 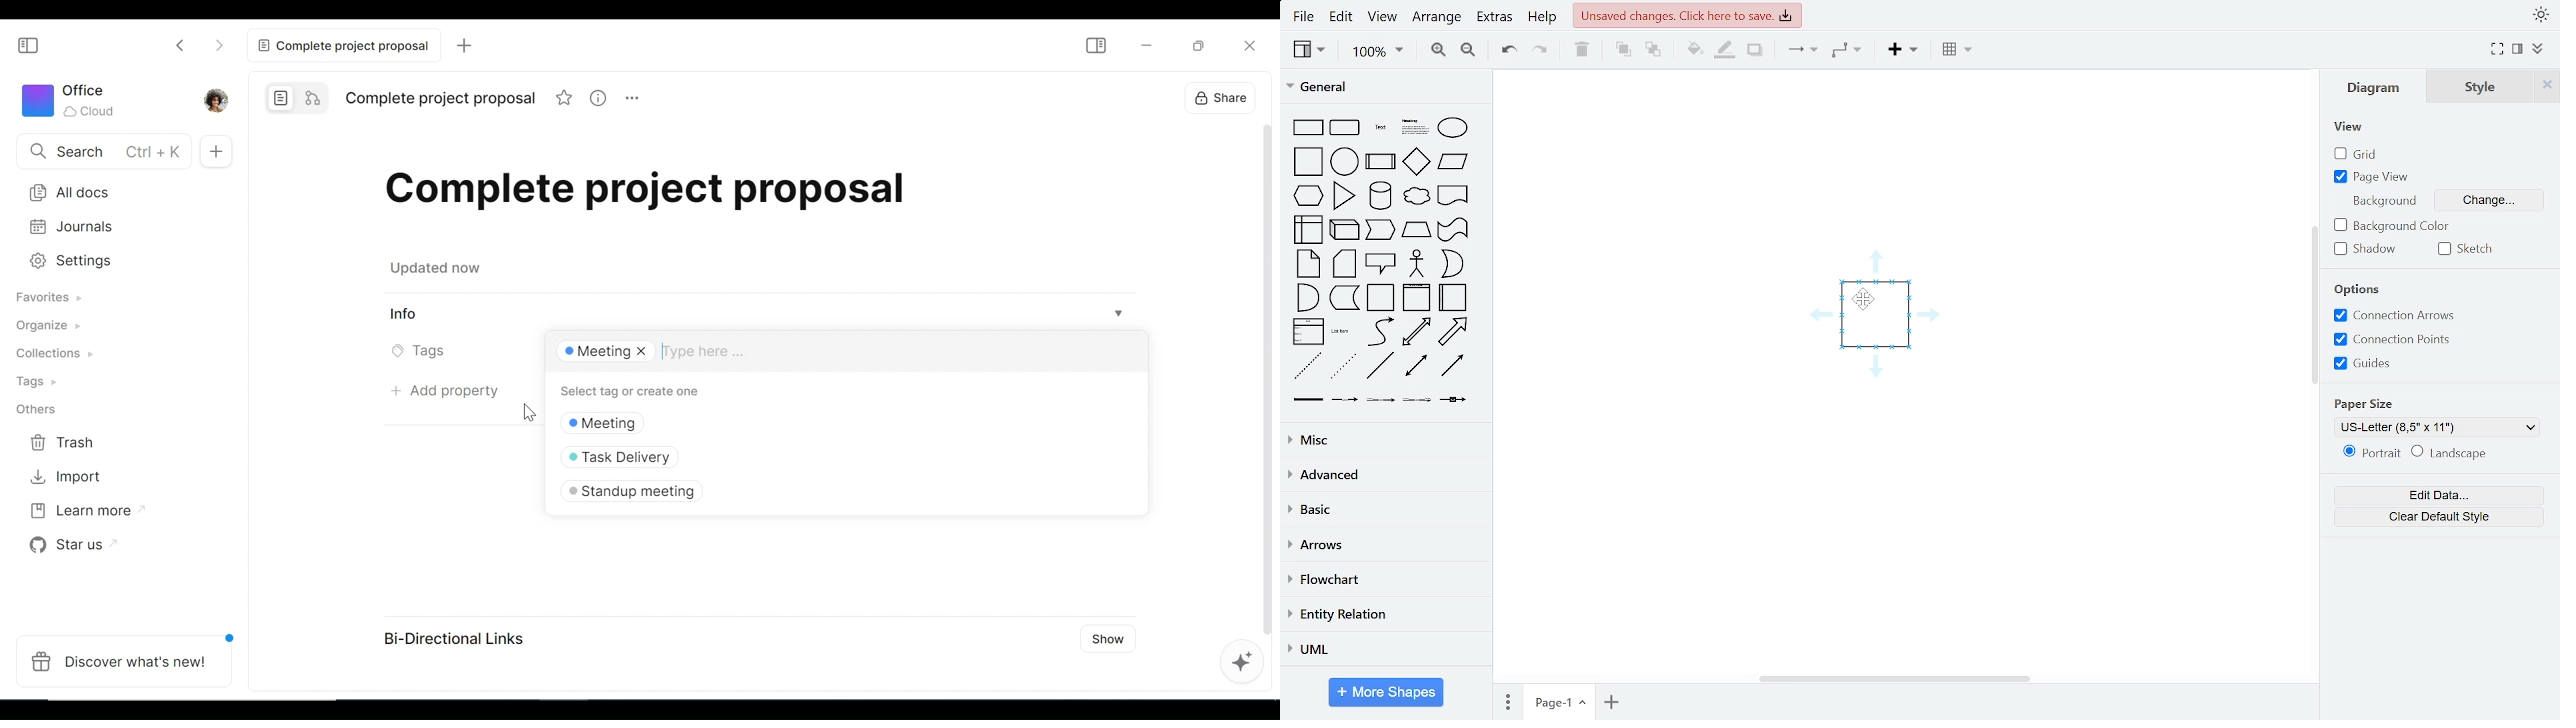 What do you see at coordinates (447, 635) in the screenshot?
I see `Bi-Directional Links` at bounding box center [447, 635].